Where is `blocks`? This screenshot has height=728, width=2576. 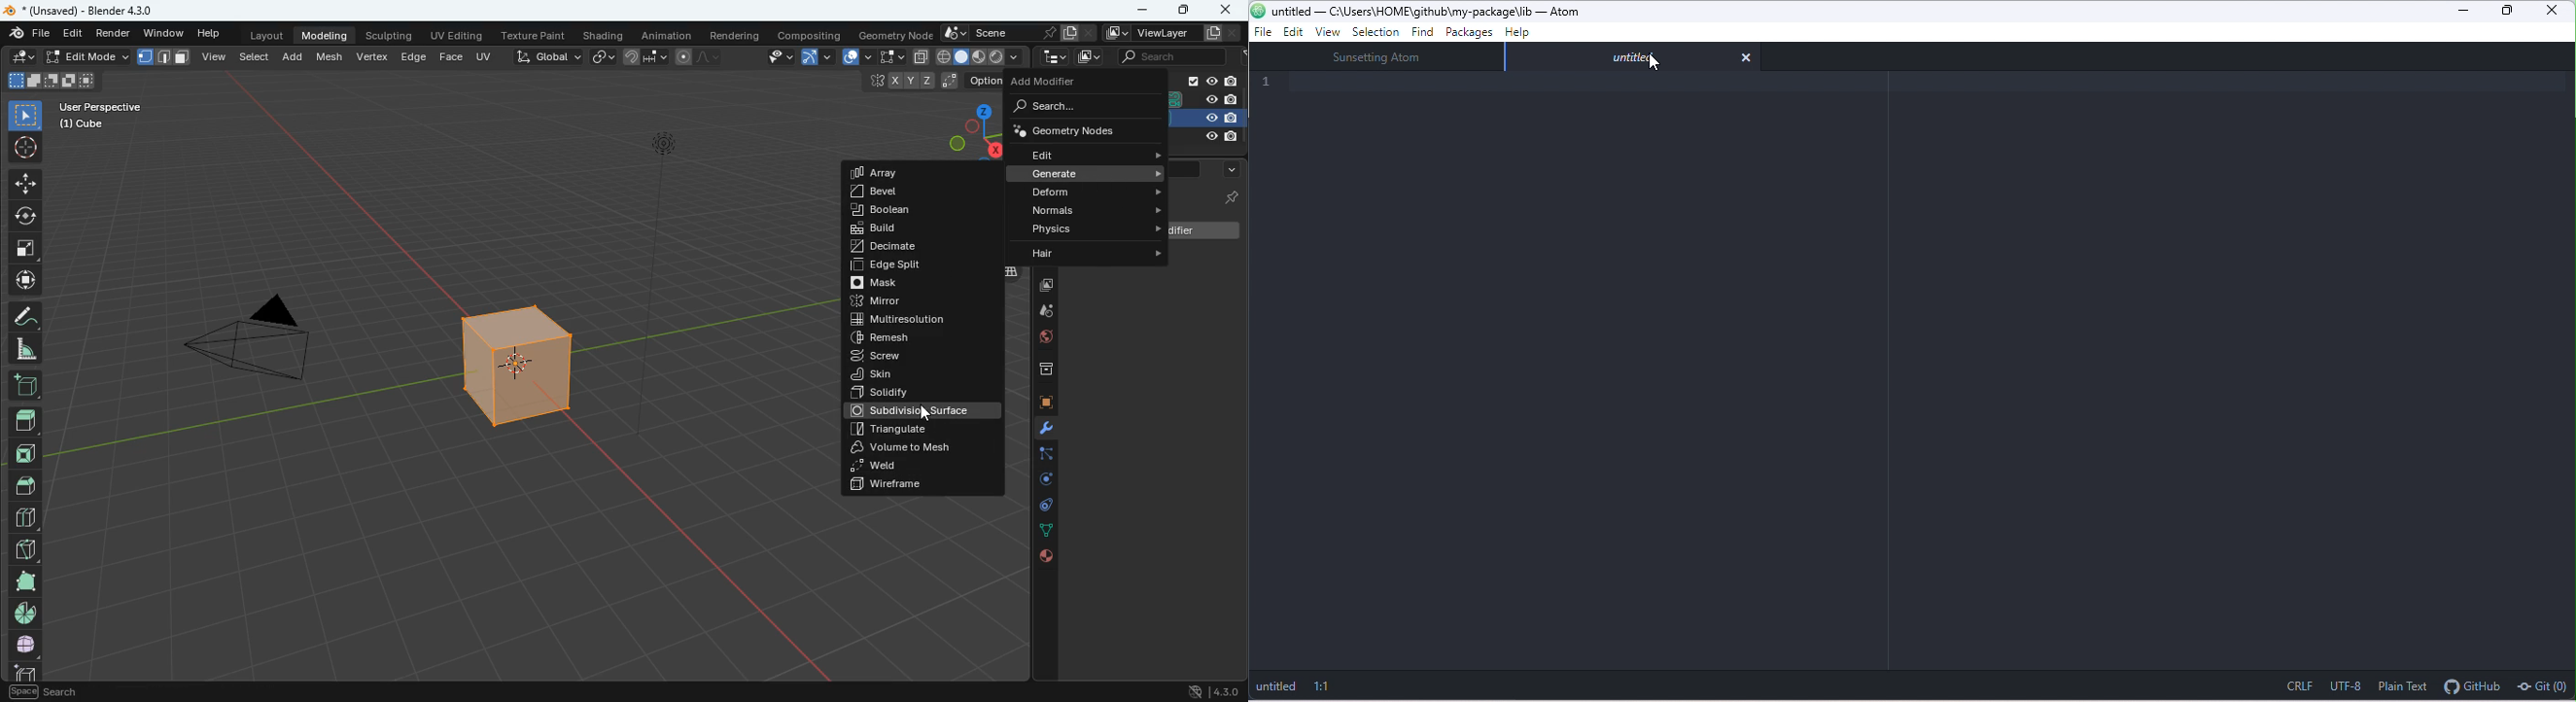
blocks is located at coordinates (26, 520).